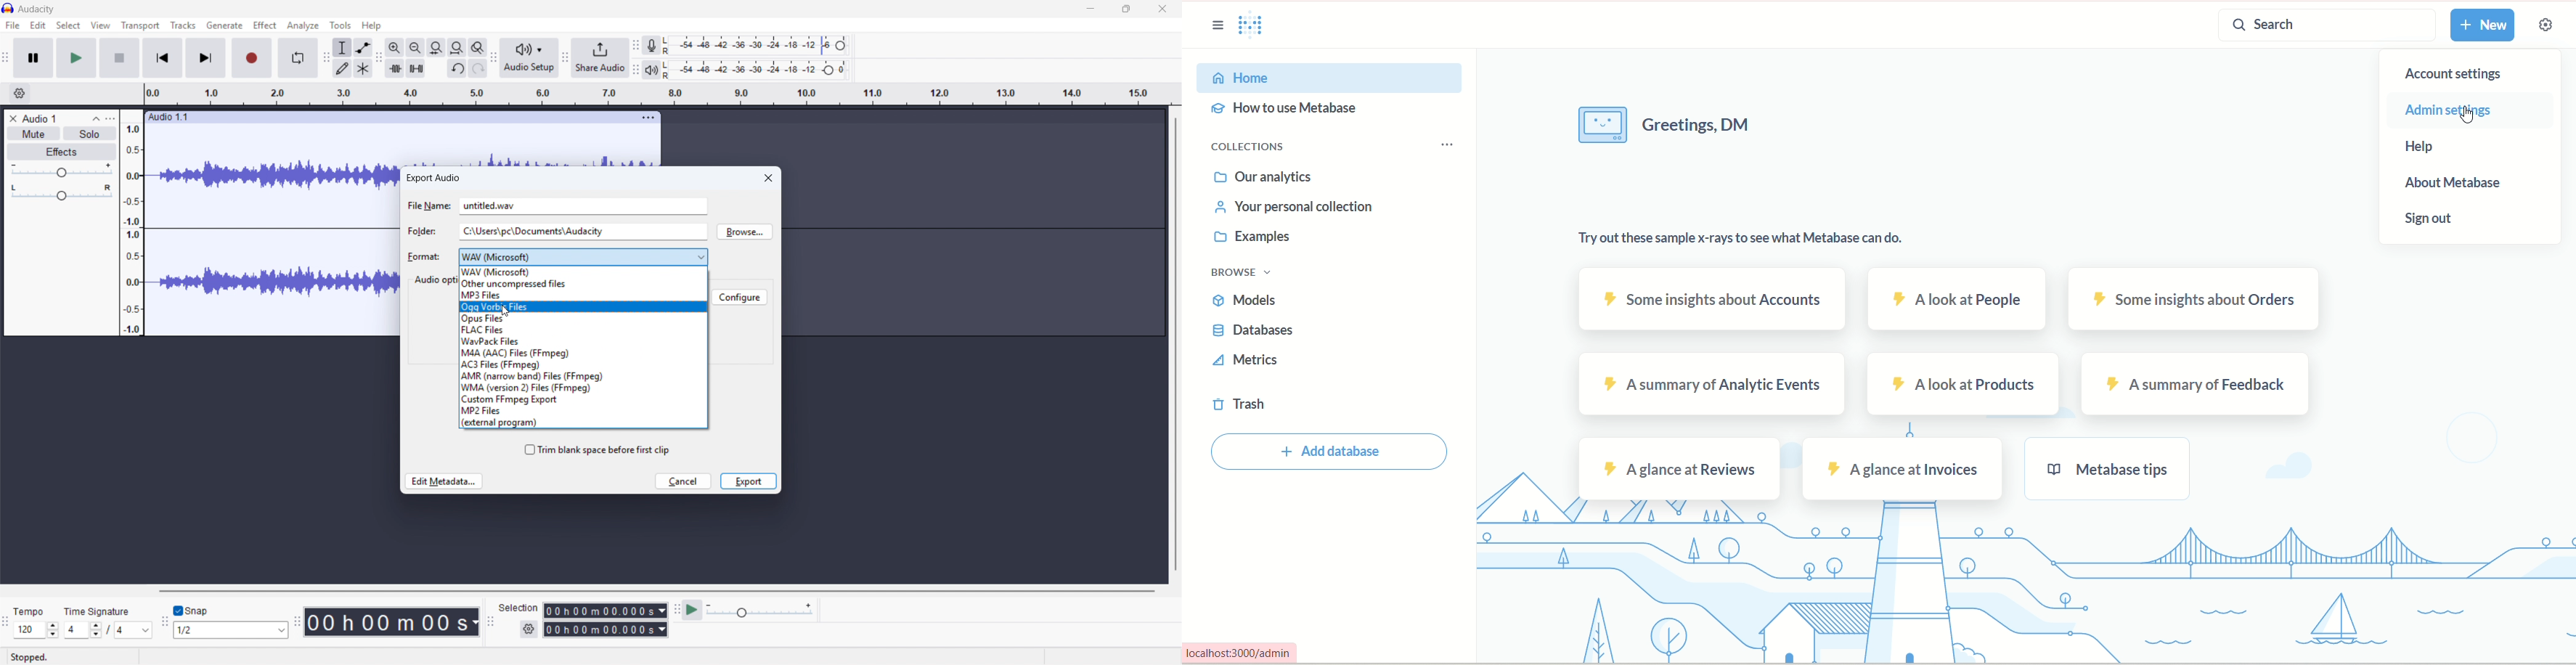 The height and width of the screenshot is (672, 2576). I want to click on Select , so click(68, 26).